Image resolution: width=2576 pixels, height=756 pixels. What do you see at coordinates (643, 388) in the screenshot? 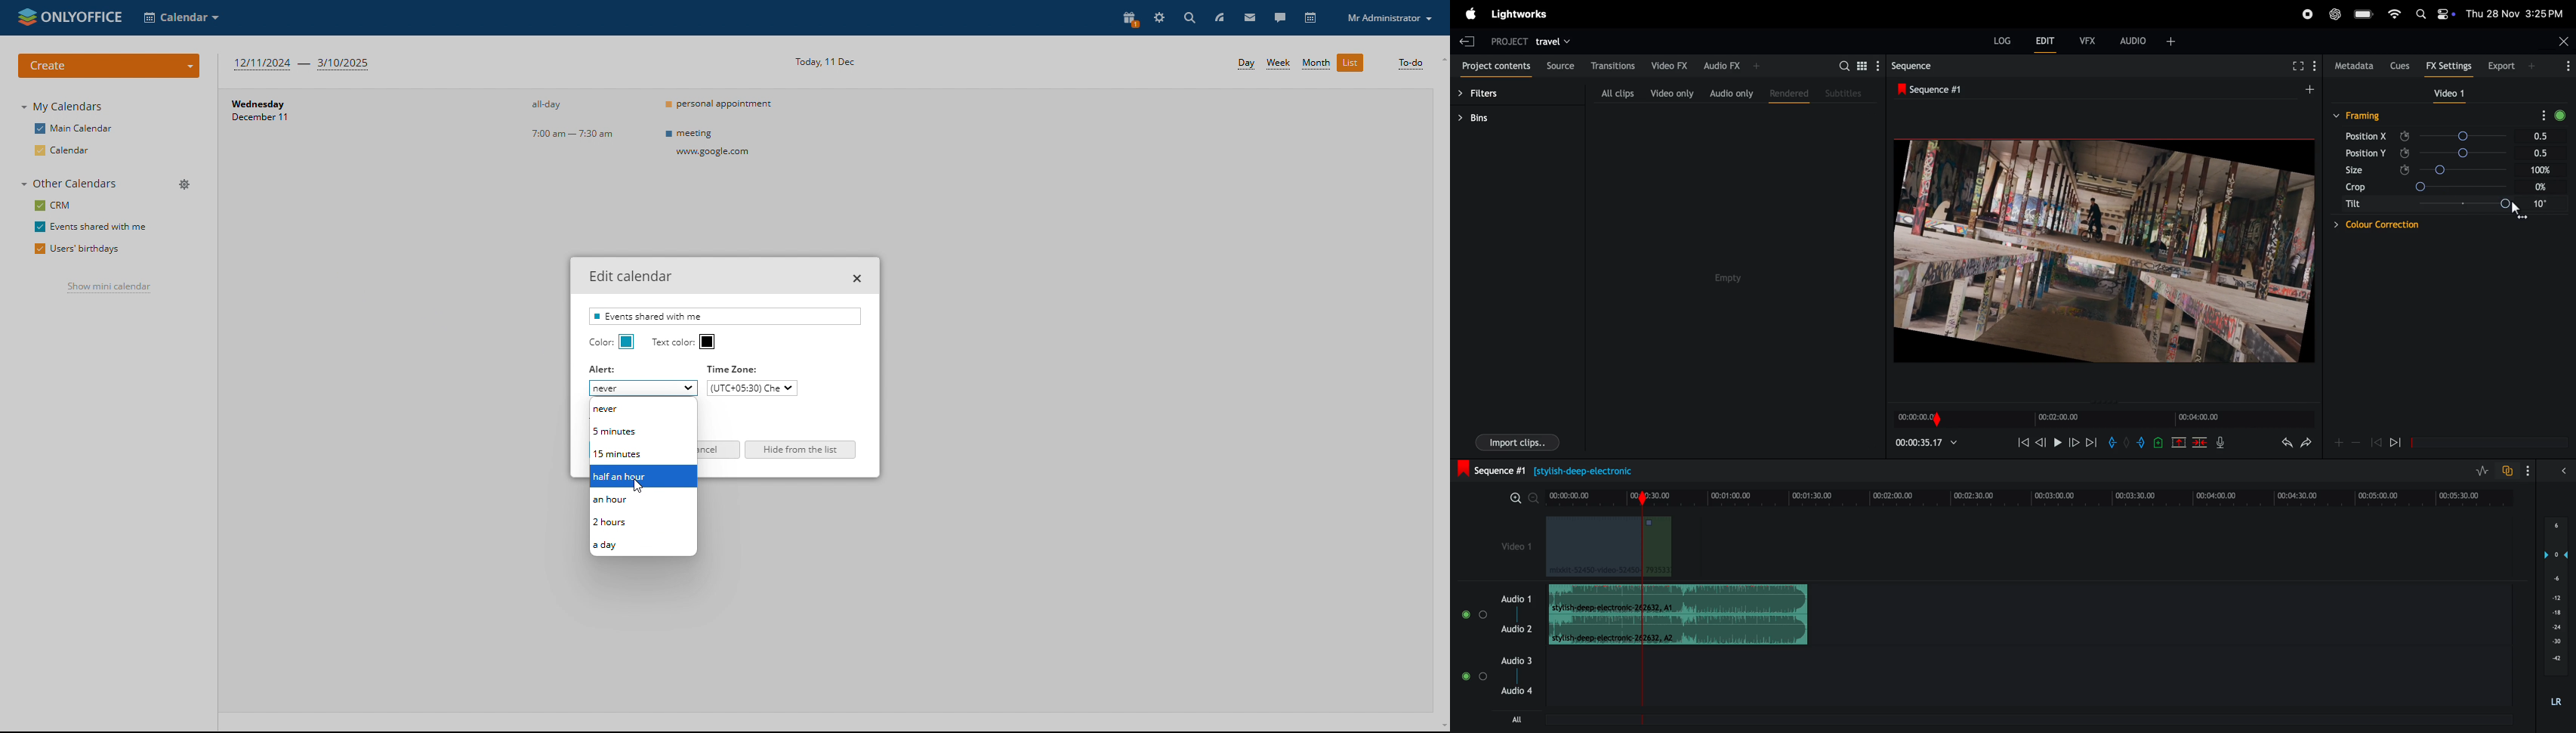
I see `set alert` at bounding box center [643, 388].